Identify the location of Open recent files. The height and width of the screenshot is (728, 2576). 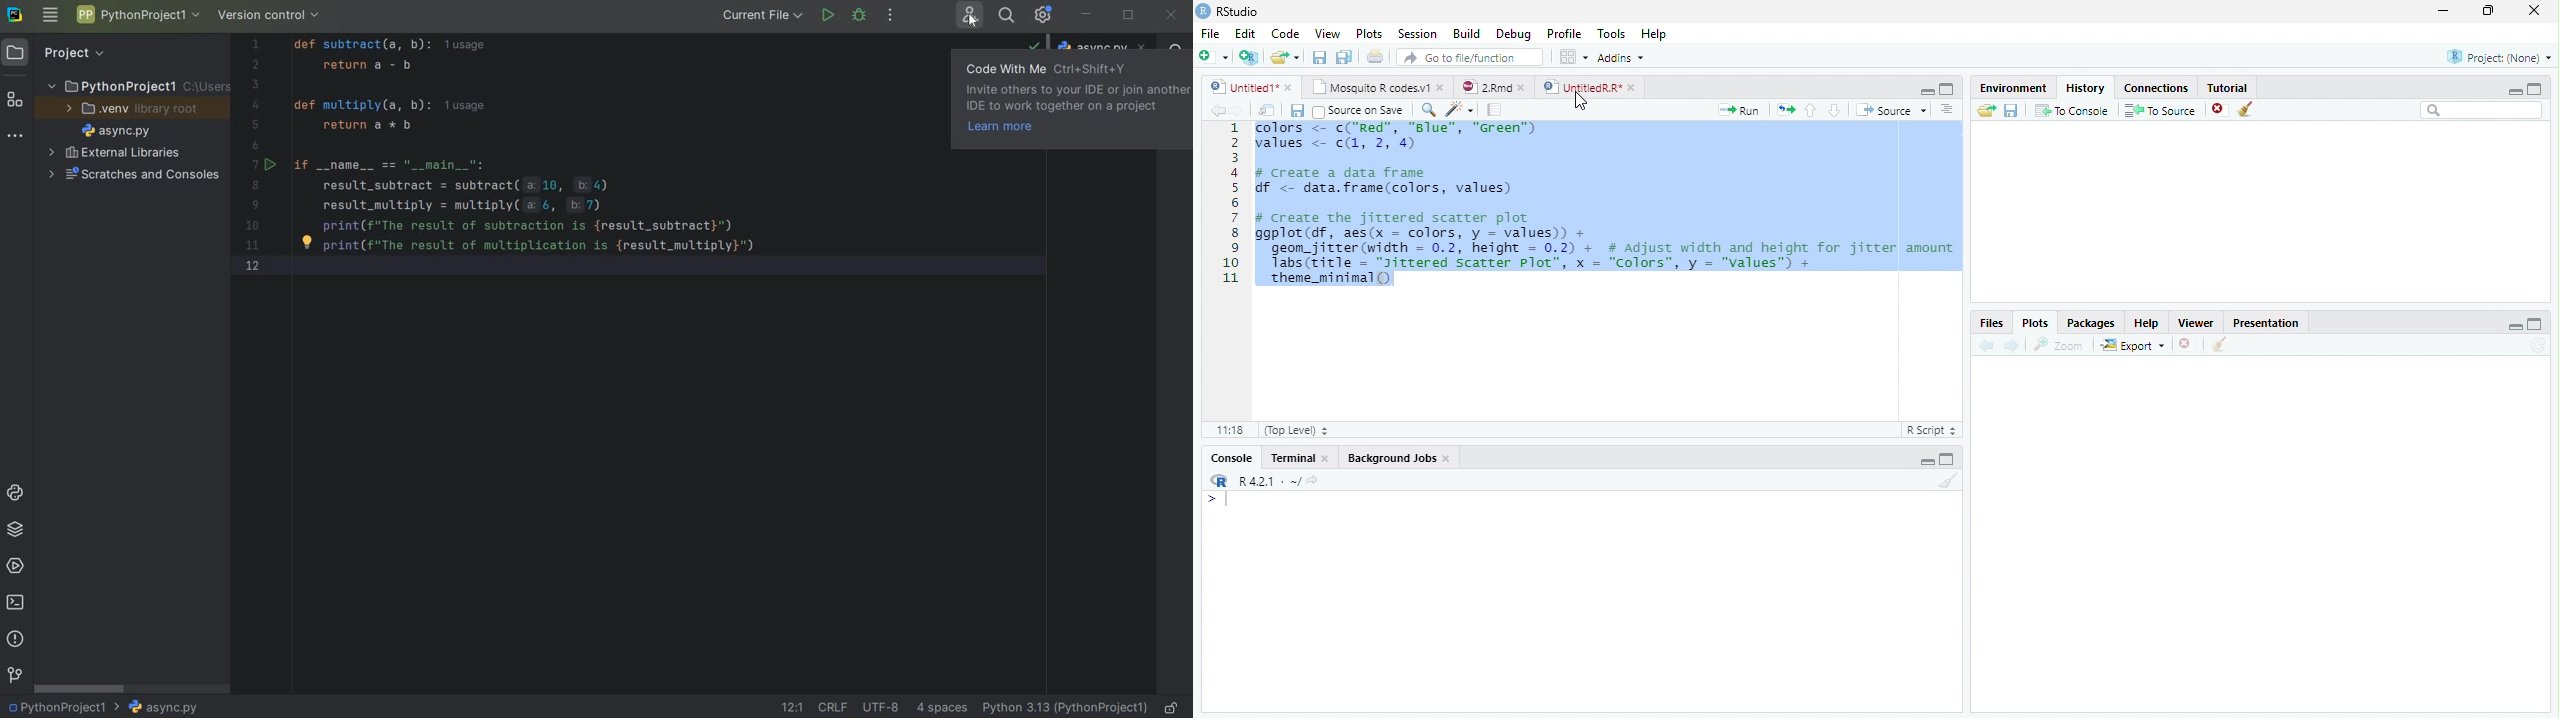
(1297, 57).